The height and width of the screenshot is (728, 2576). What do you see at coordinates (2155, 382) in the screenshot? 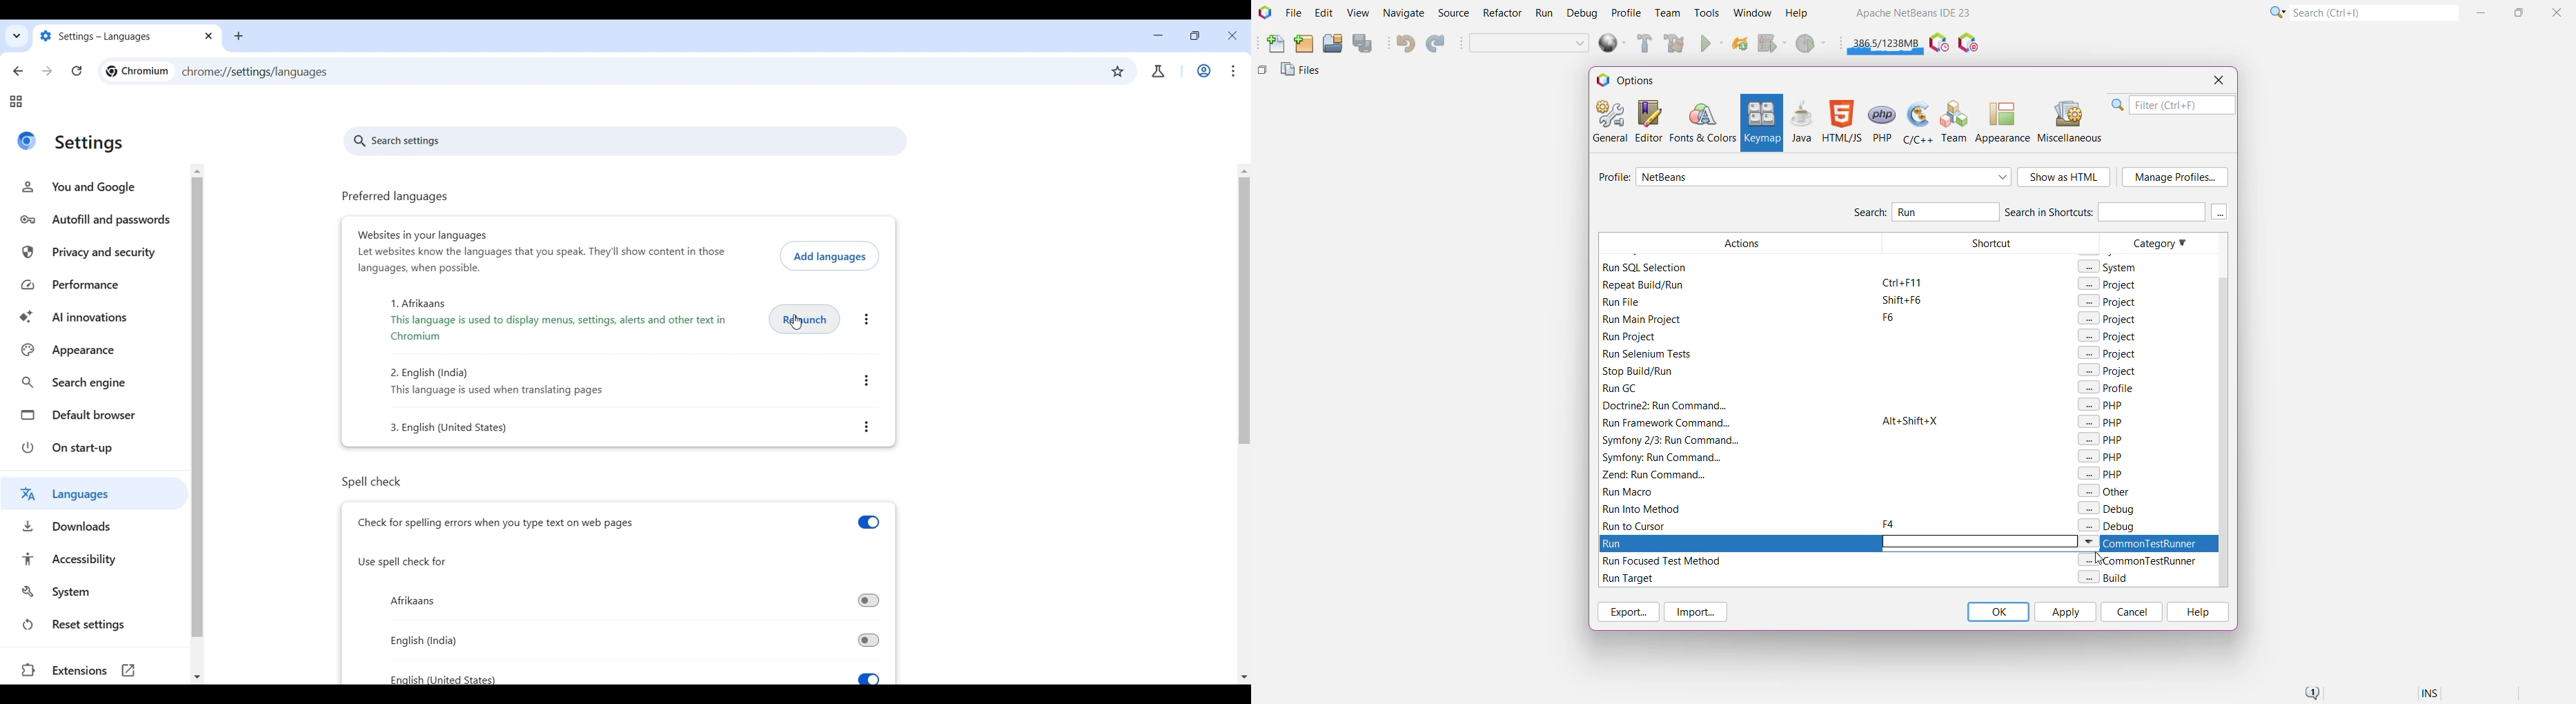
I see `Category` at bounding box center [2155, 382].